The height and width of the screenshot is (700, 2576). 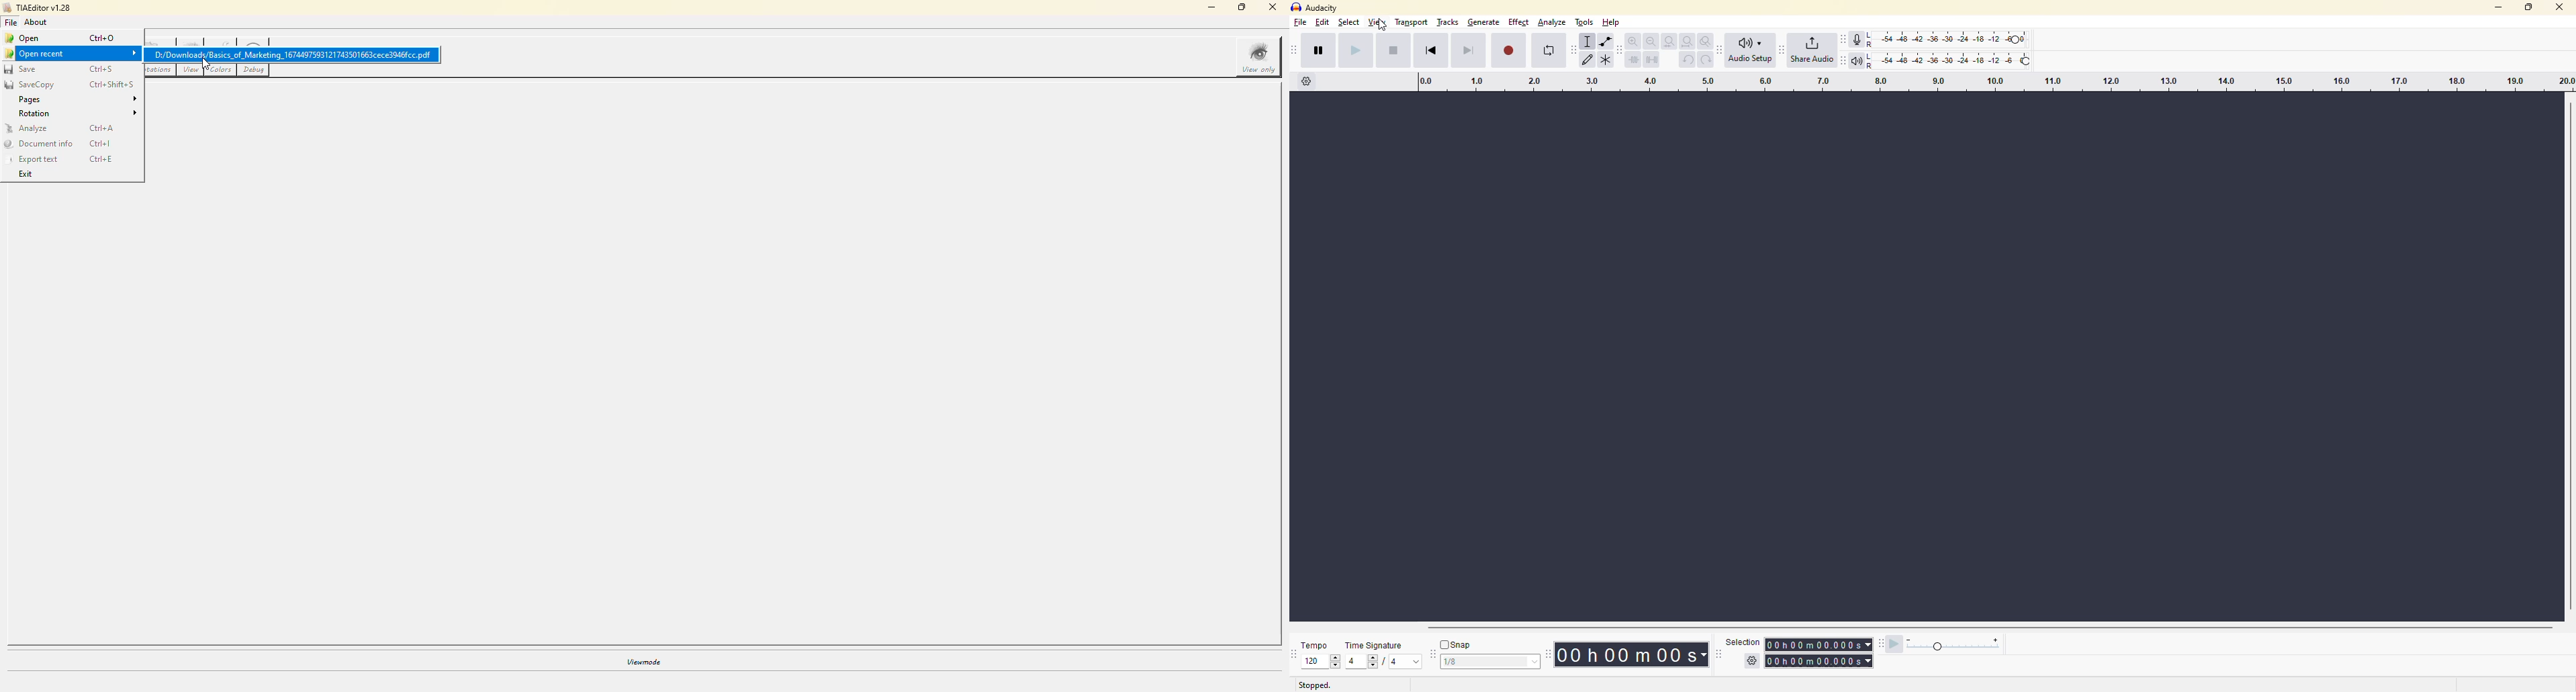 I want to click on value, so click(x=1405, y=662).